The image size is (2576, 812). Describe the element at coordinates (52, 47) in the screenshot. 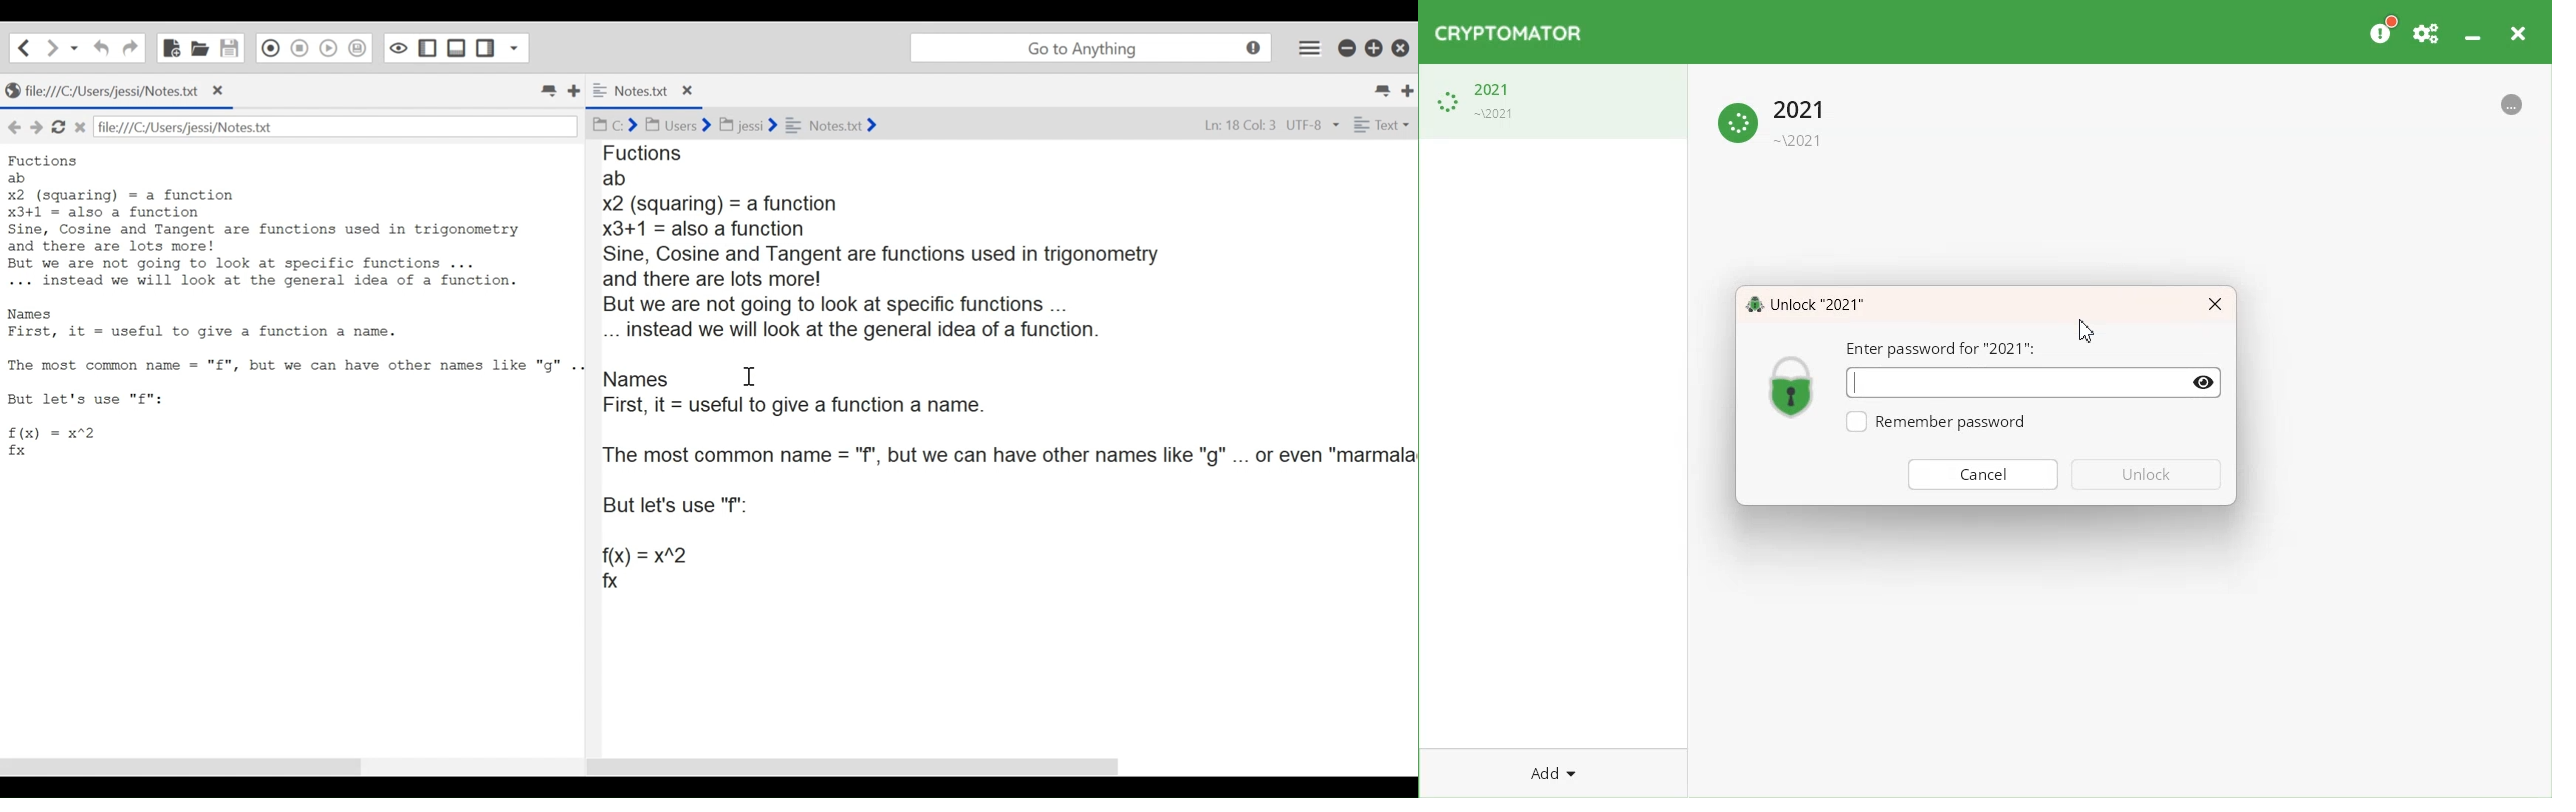

I see `Go Forward one location` at that location.